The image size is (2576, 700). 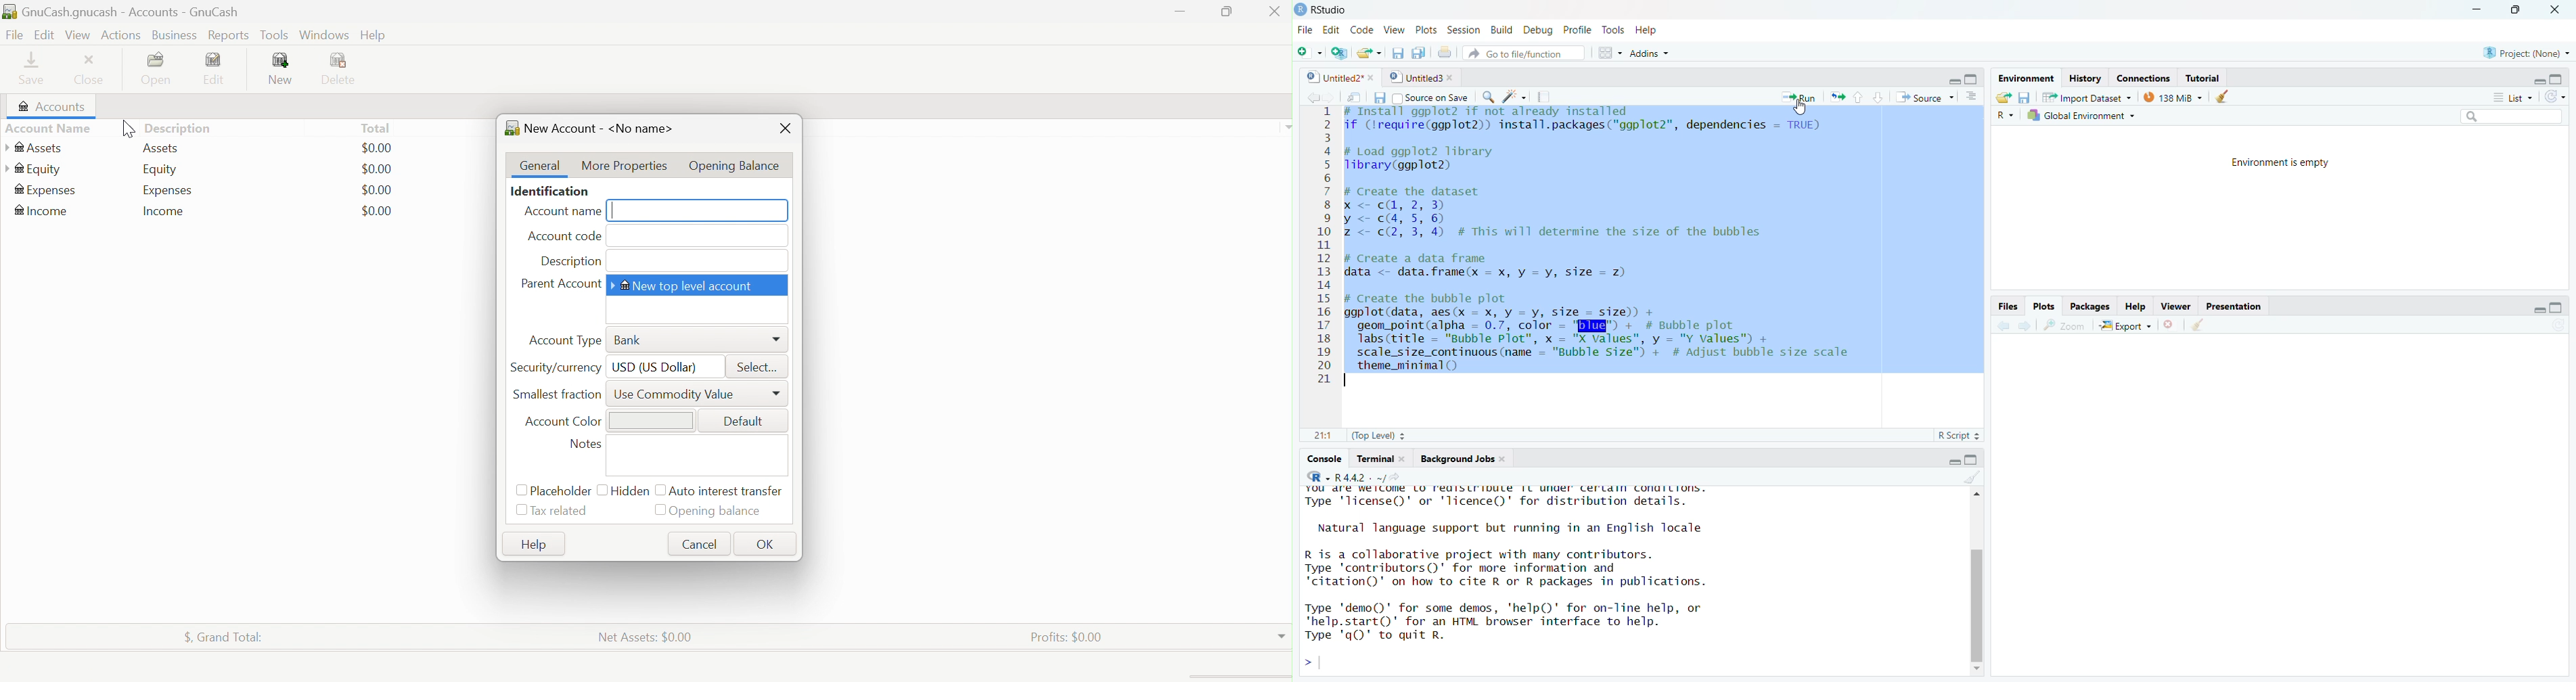 I want to click on text cursor, so click(x=1350, y=380).